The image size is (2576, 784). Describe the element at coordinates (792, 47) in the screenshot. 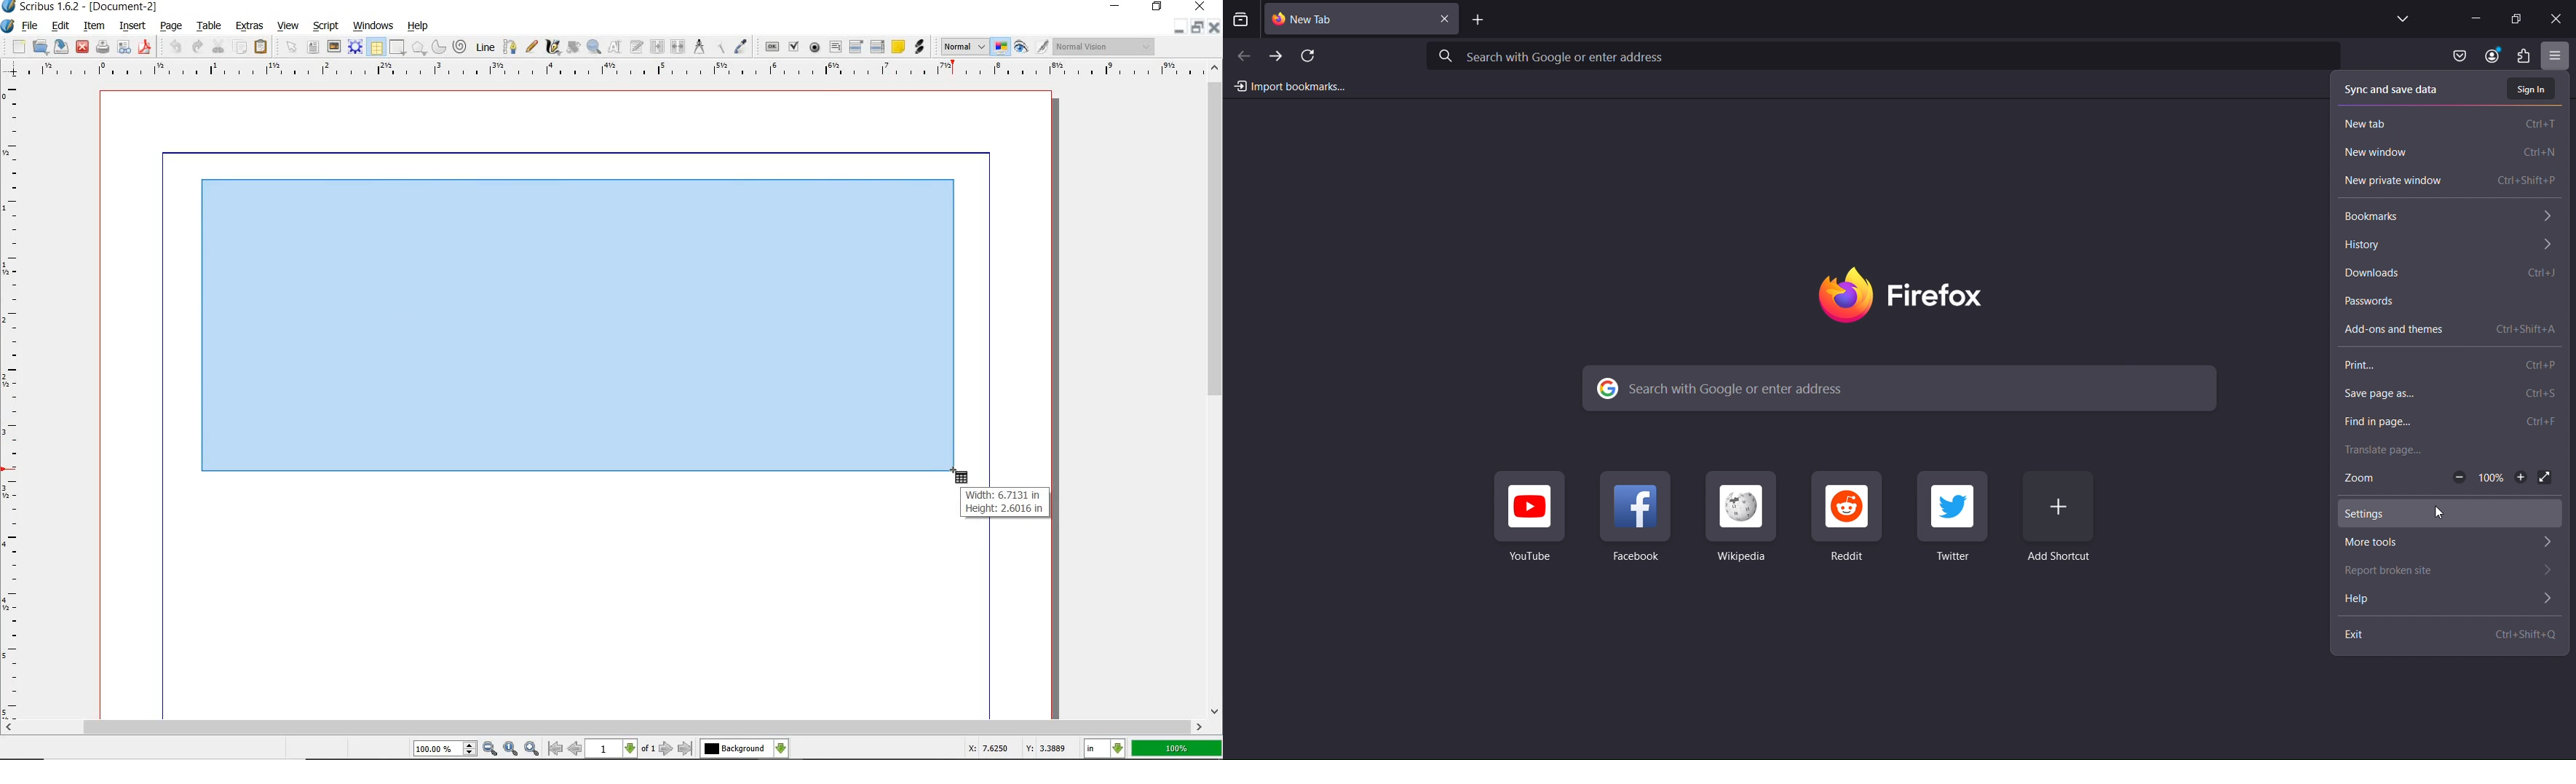

I see `pdf checkbox` at that location.